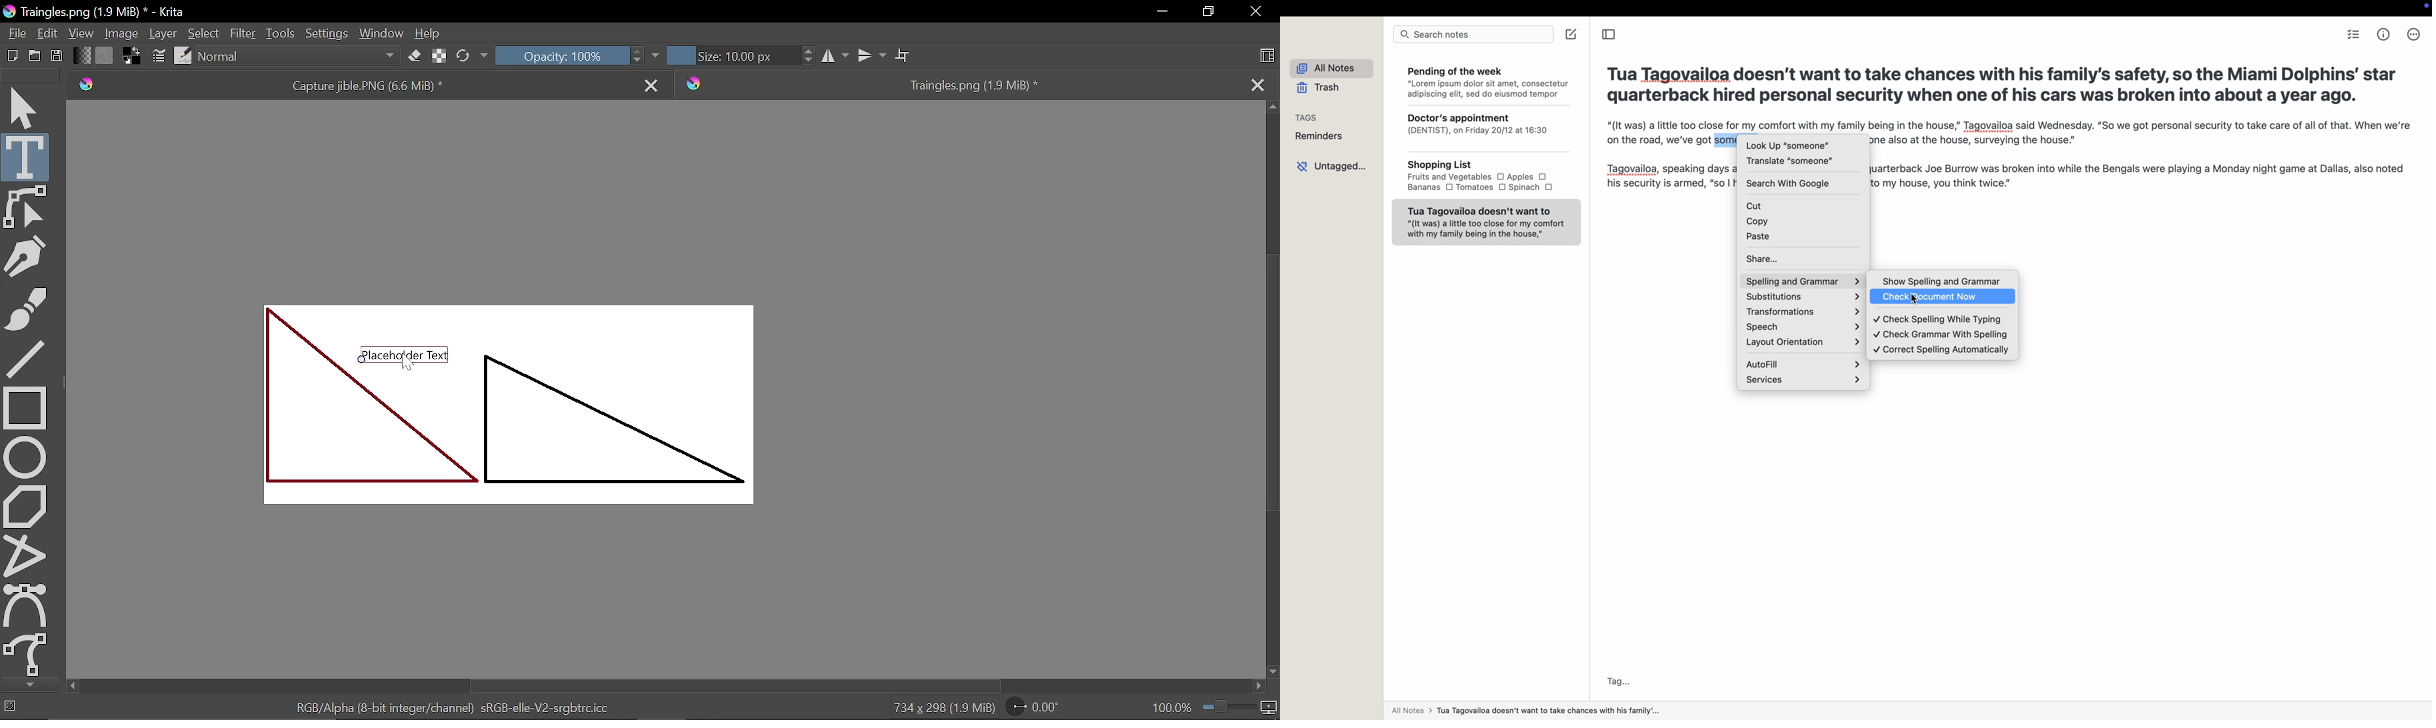  What do you see at coordinates (26, 603) in the screenshot?
I see `Bezier curve tool` at bounding box center [26, 603].